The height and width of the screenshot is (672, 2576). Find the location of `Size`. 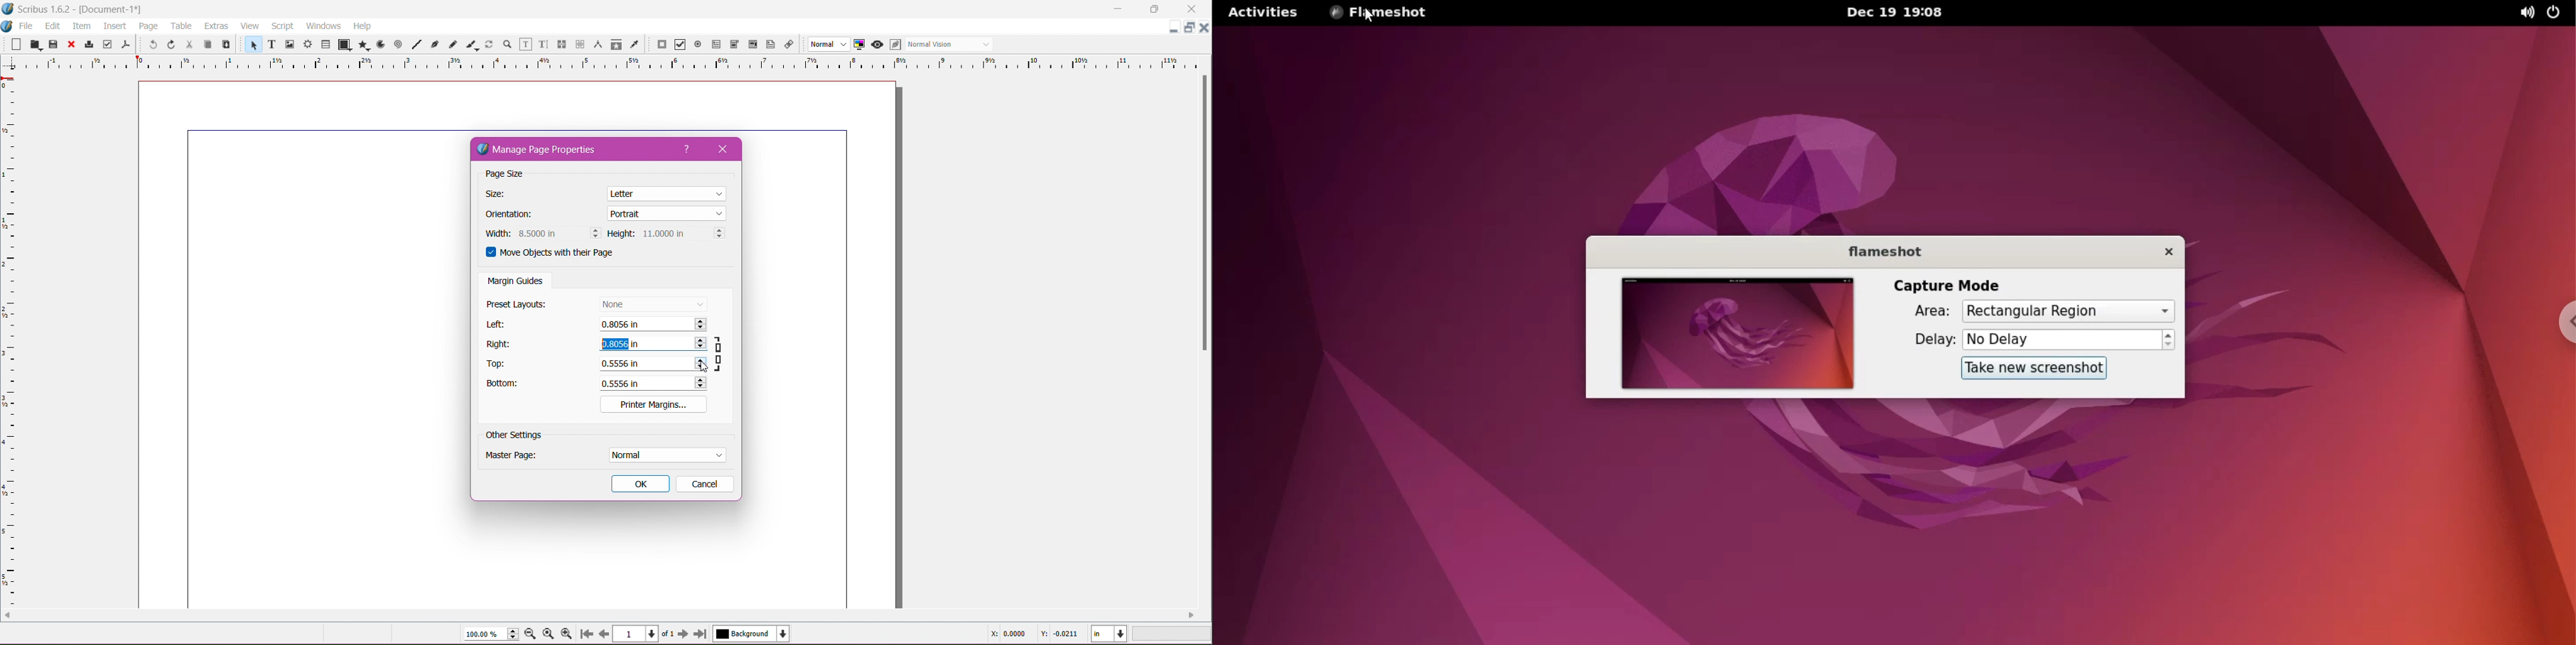

Size is located at coordinates (501, 194).